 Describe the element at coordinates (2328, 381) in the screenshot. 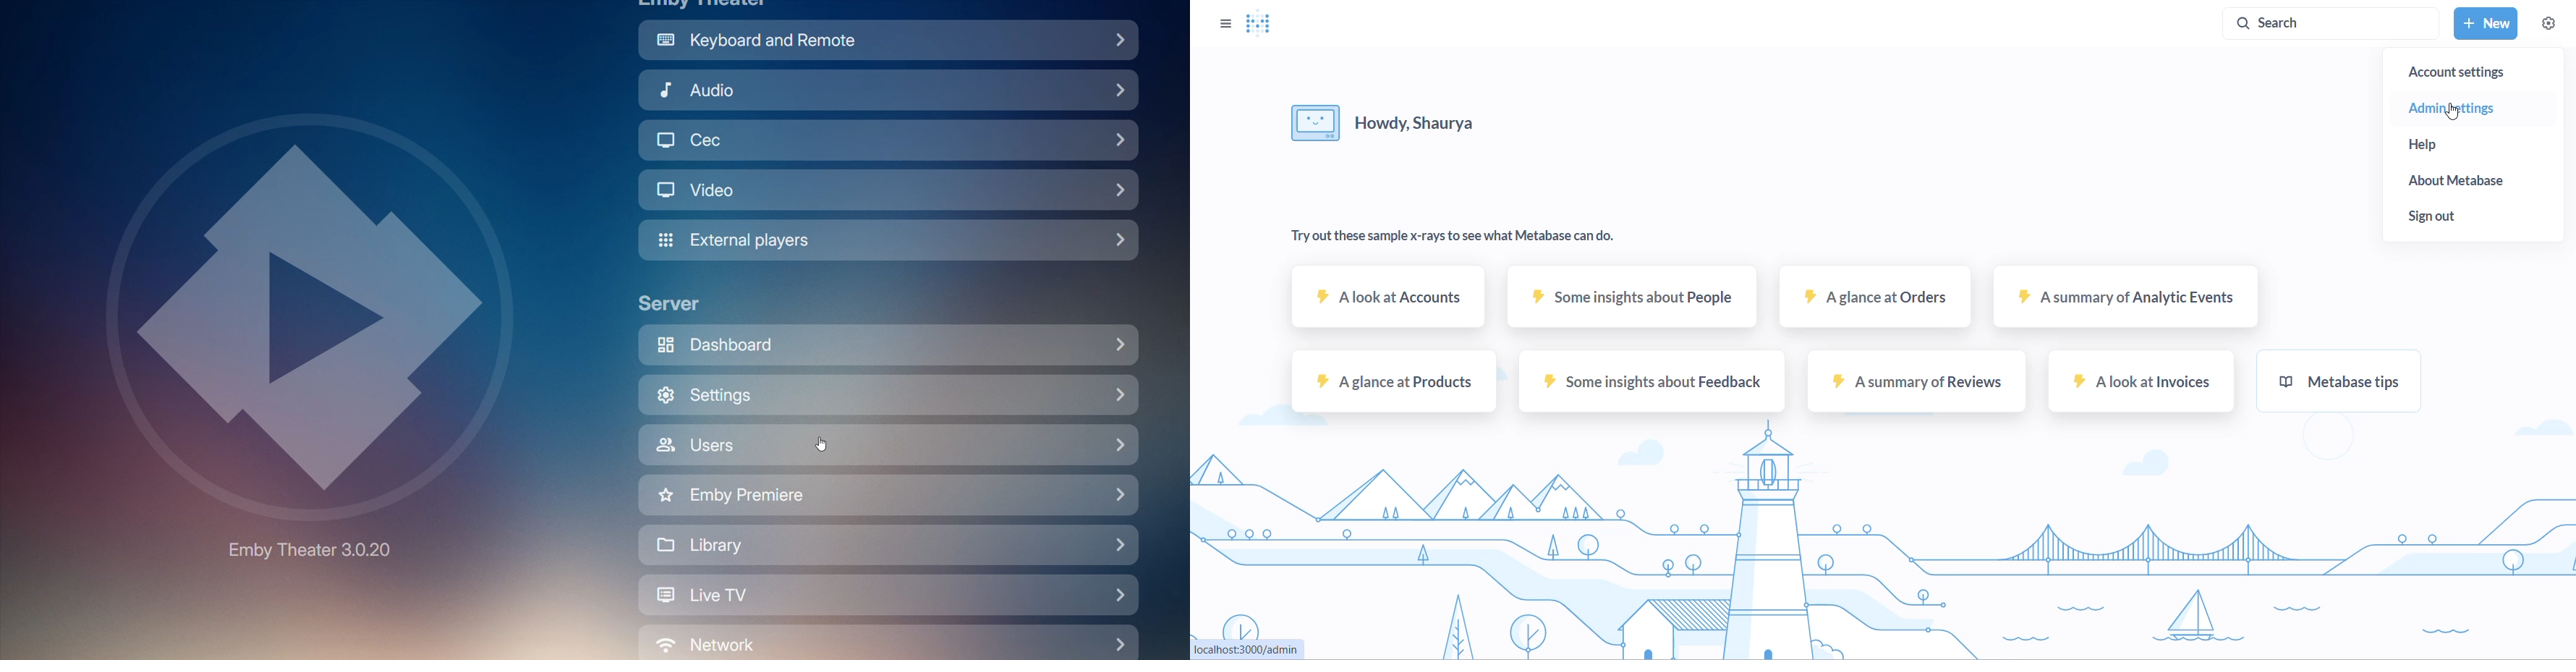

I see `metabase tips sample` at that location.